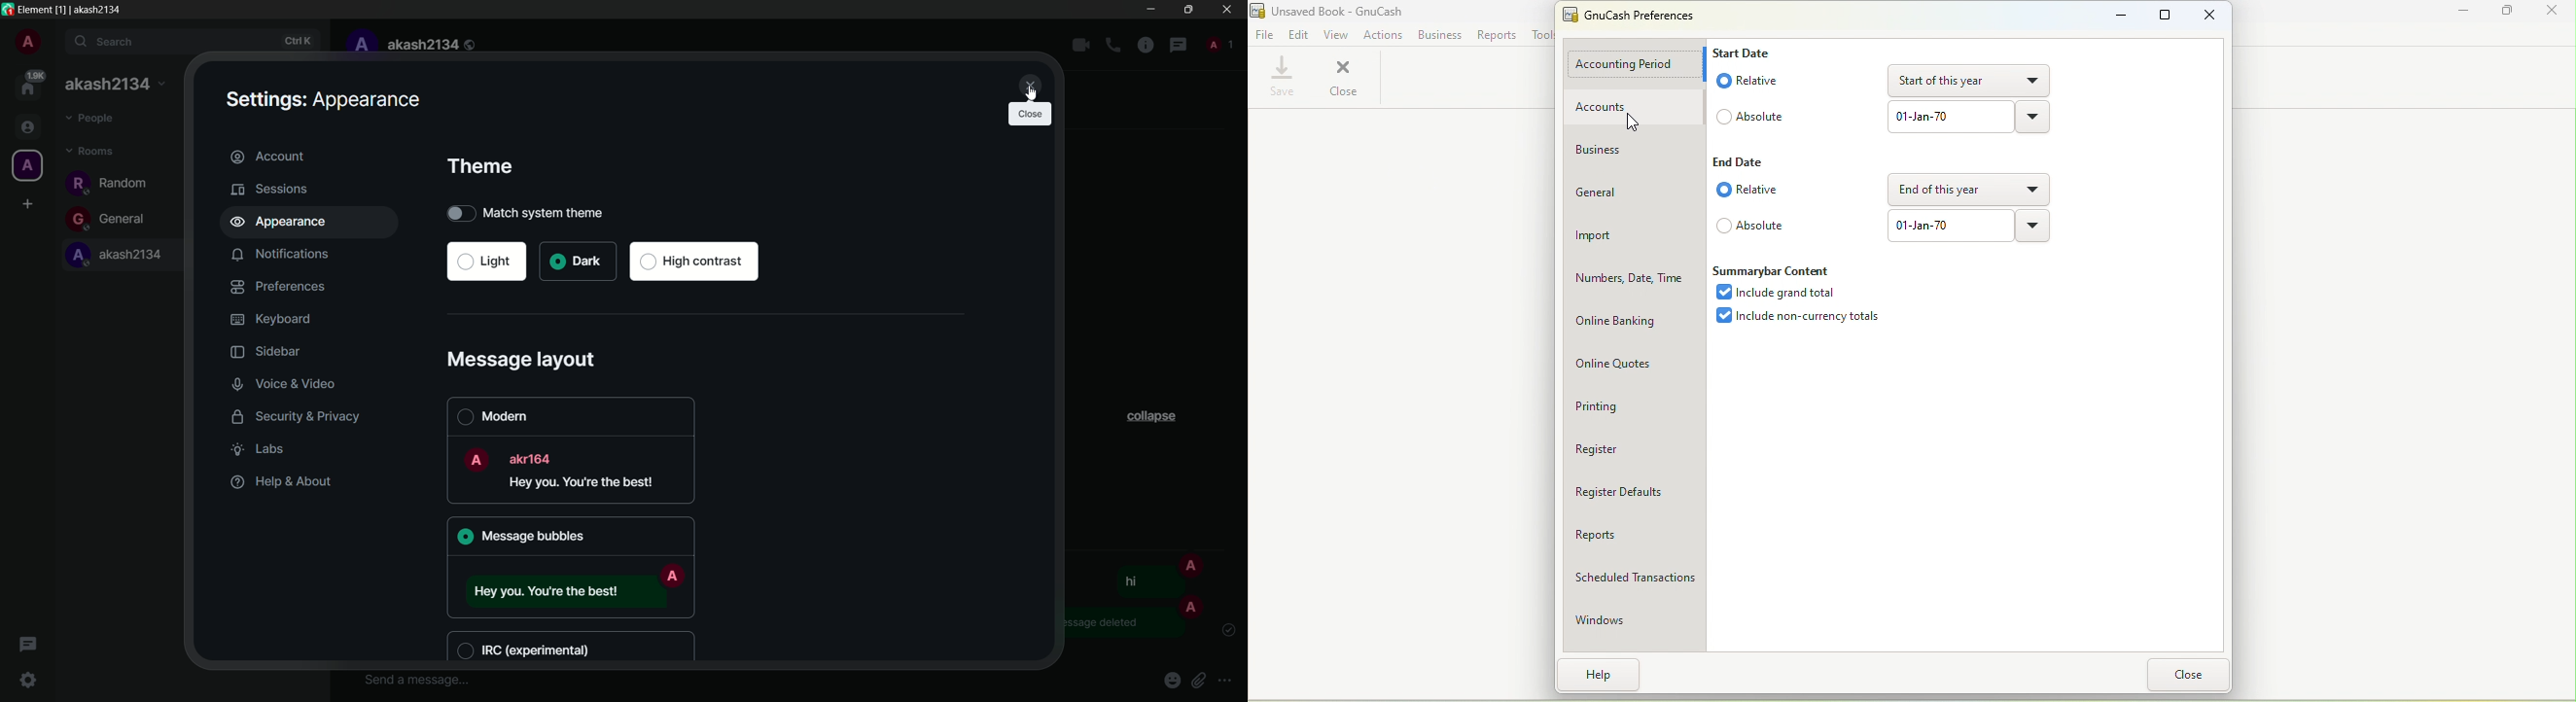 The image size is (2576, 728). I want to click on attach, so click(1202, 680).